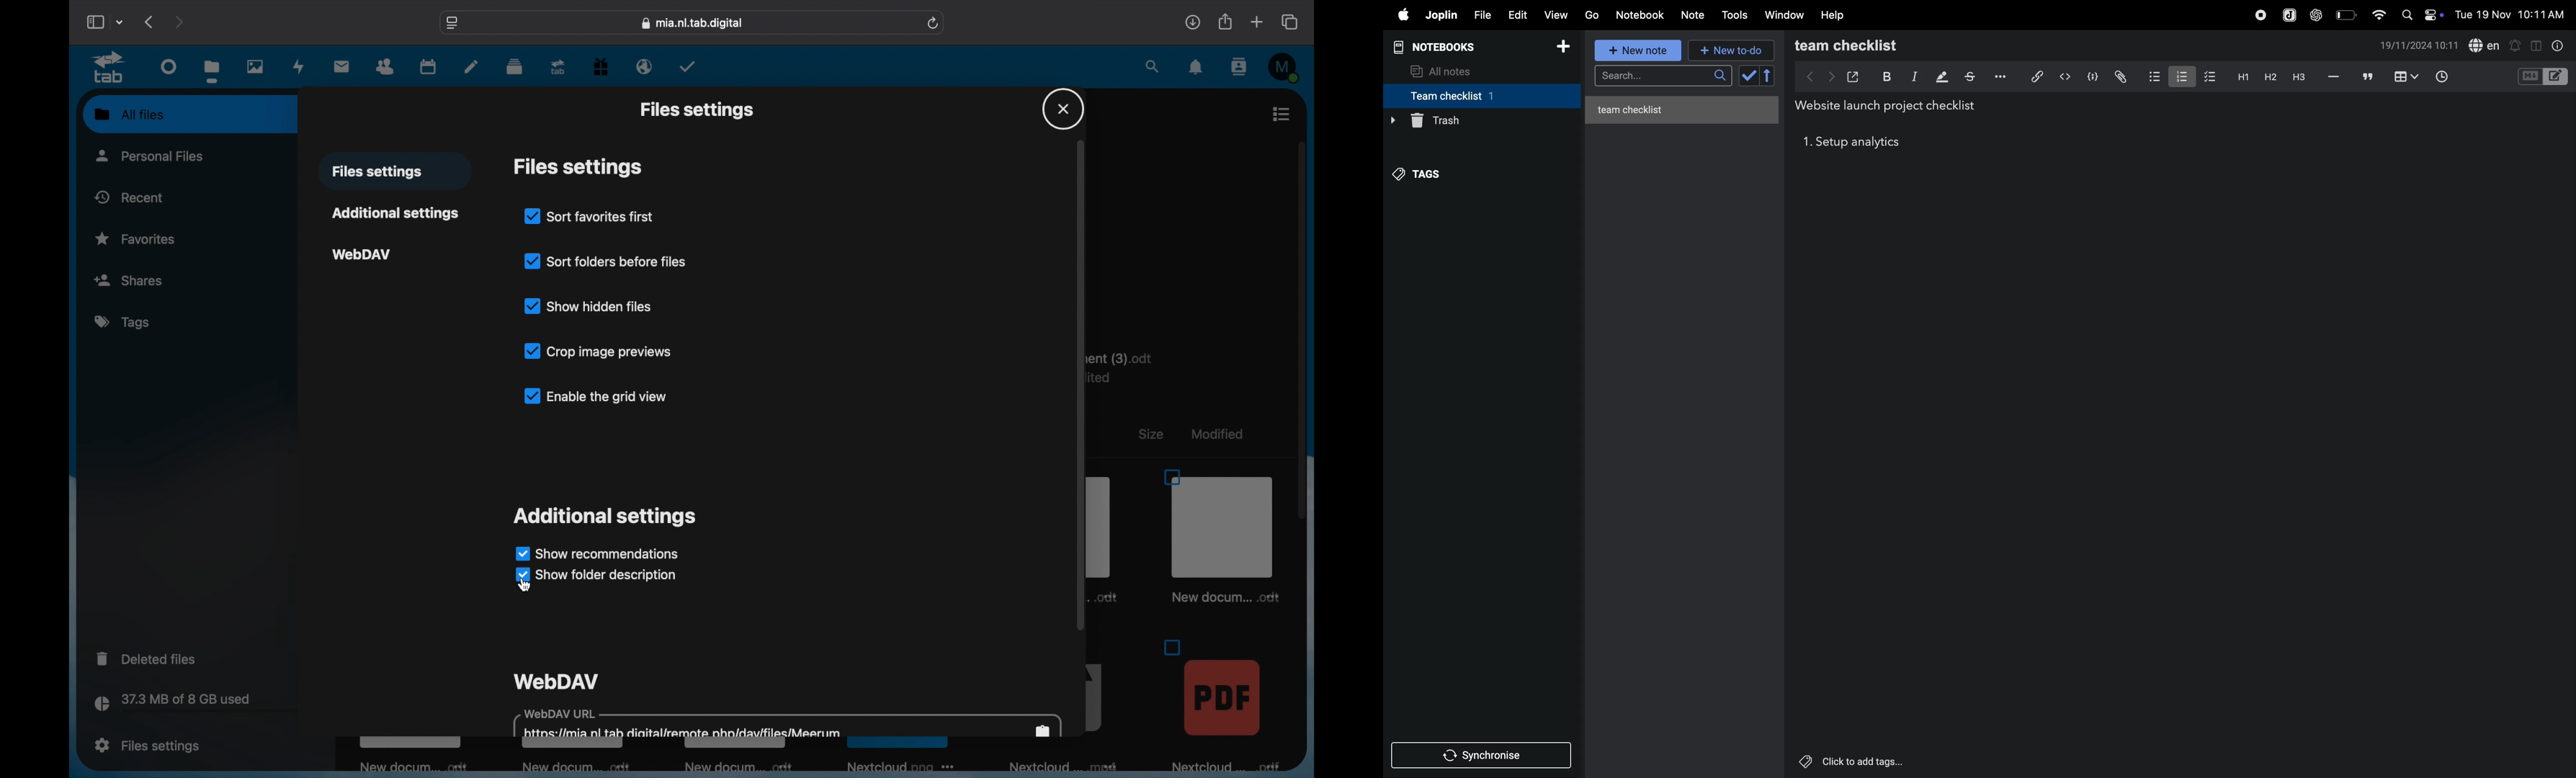  Describe the element at coordinates (300, 66) in the screenshot. I see `activity` at that location.